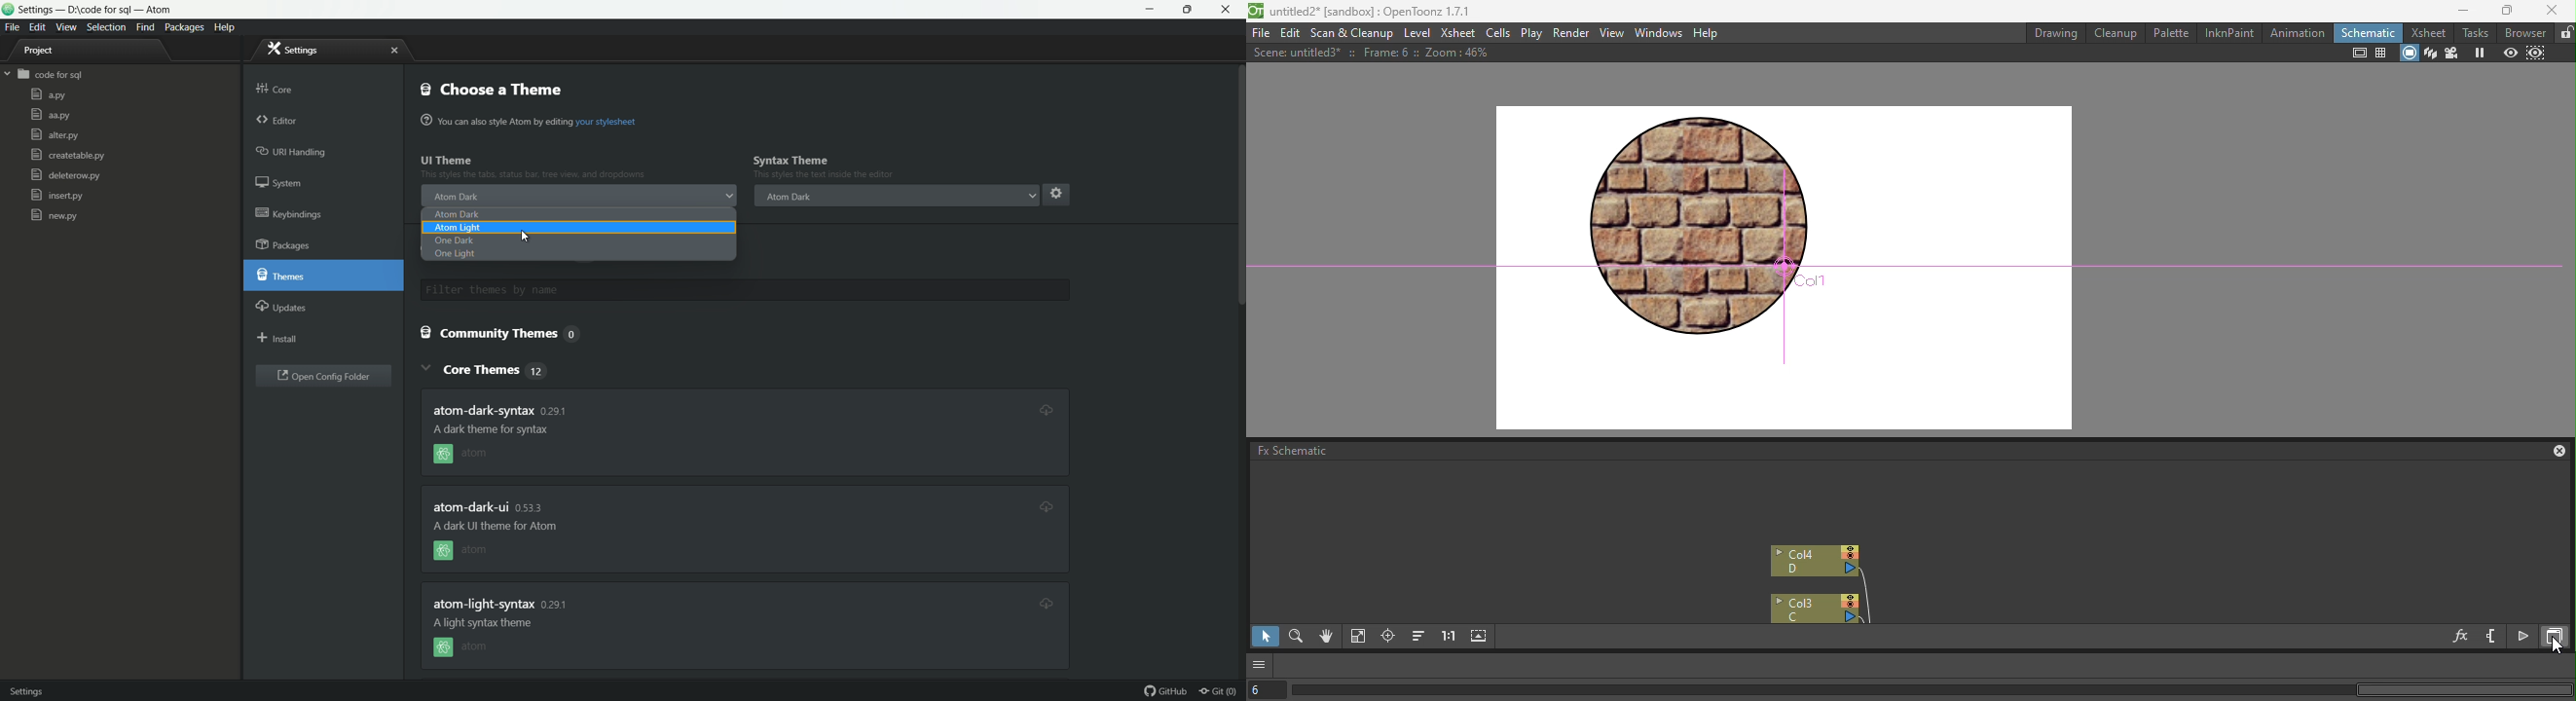 The height and width of the screenshot is (728, 2576). Describe the element at coordinates (278, 339) in the screenshot. I see `install` at that location.